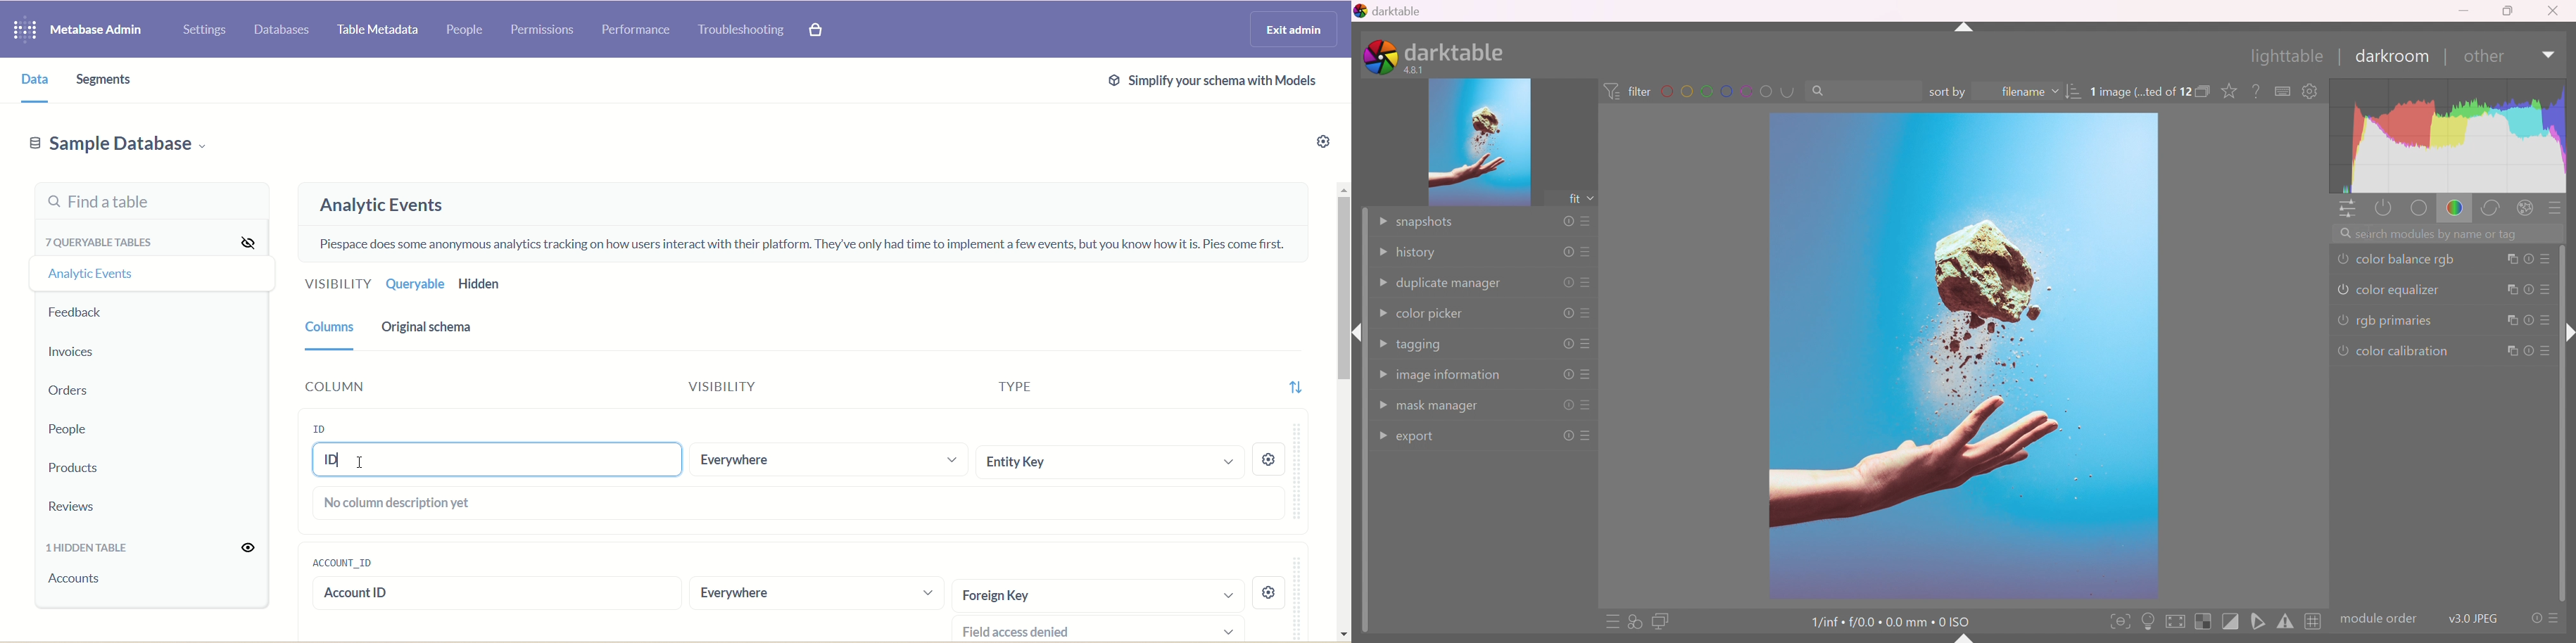 The height and width of the screenshot is (644, 2576). What do you see at coordinates (2510, 320) in the screenshot?
I see `multiple instance actions` at bounding box center [2510, 320].